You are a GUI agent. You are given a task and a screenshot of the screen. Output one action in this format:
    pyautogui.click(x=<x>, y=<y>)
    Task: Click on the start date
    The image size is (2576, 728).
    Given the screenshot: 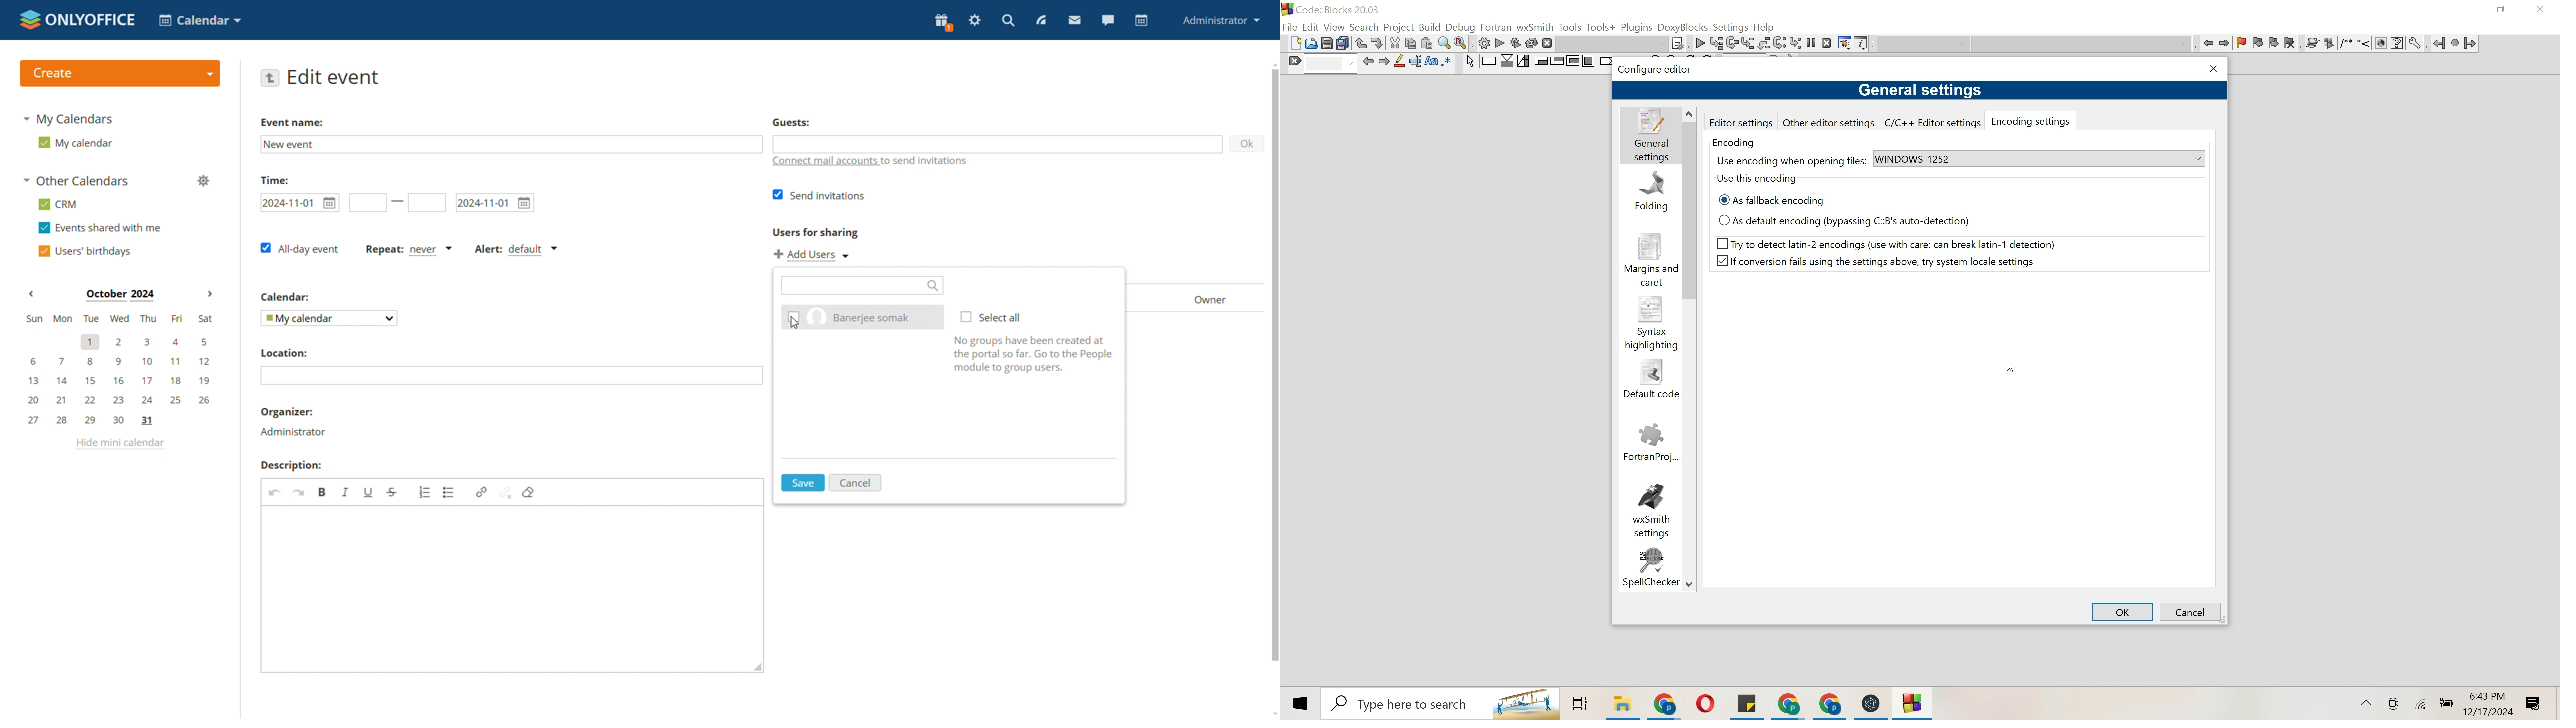 What is the action you would take?
    pyautogui.click(x=298, y=203)
    